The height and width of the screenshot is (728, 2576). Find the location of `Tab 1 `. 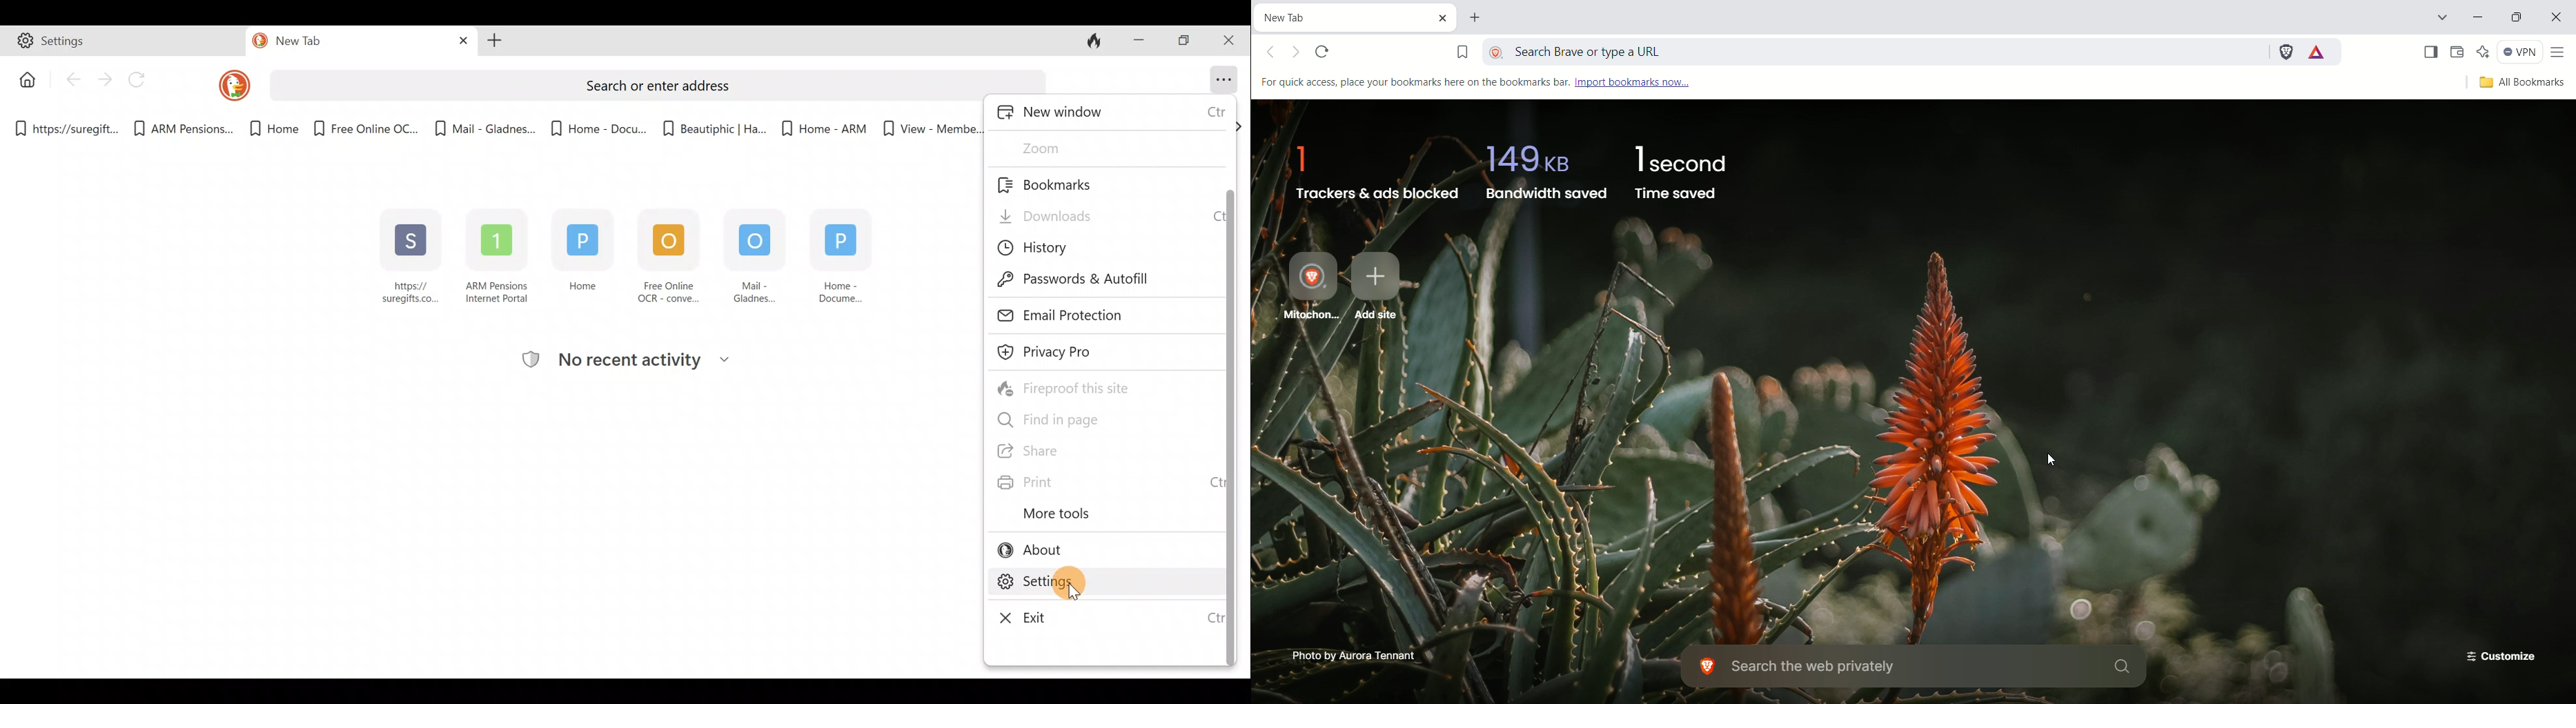

Tab 1  is located at coordinates (123, 41).